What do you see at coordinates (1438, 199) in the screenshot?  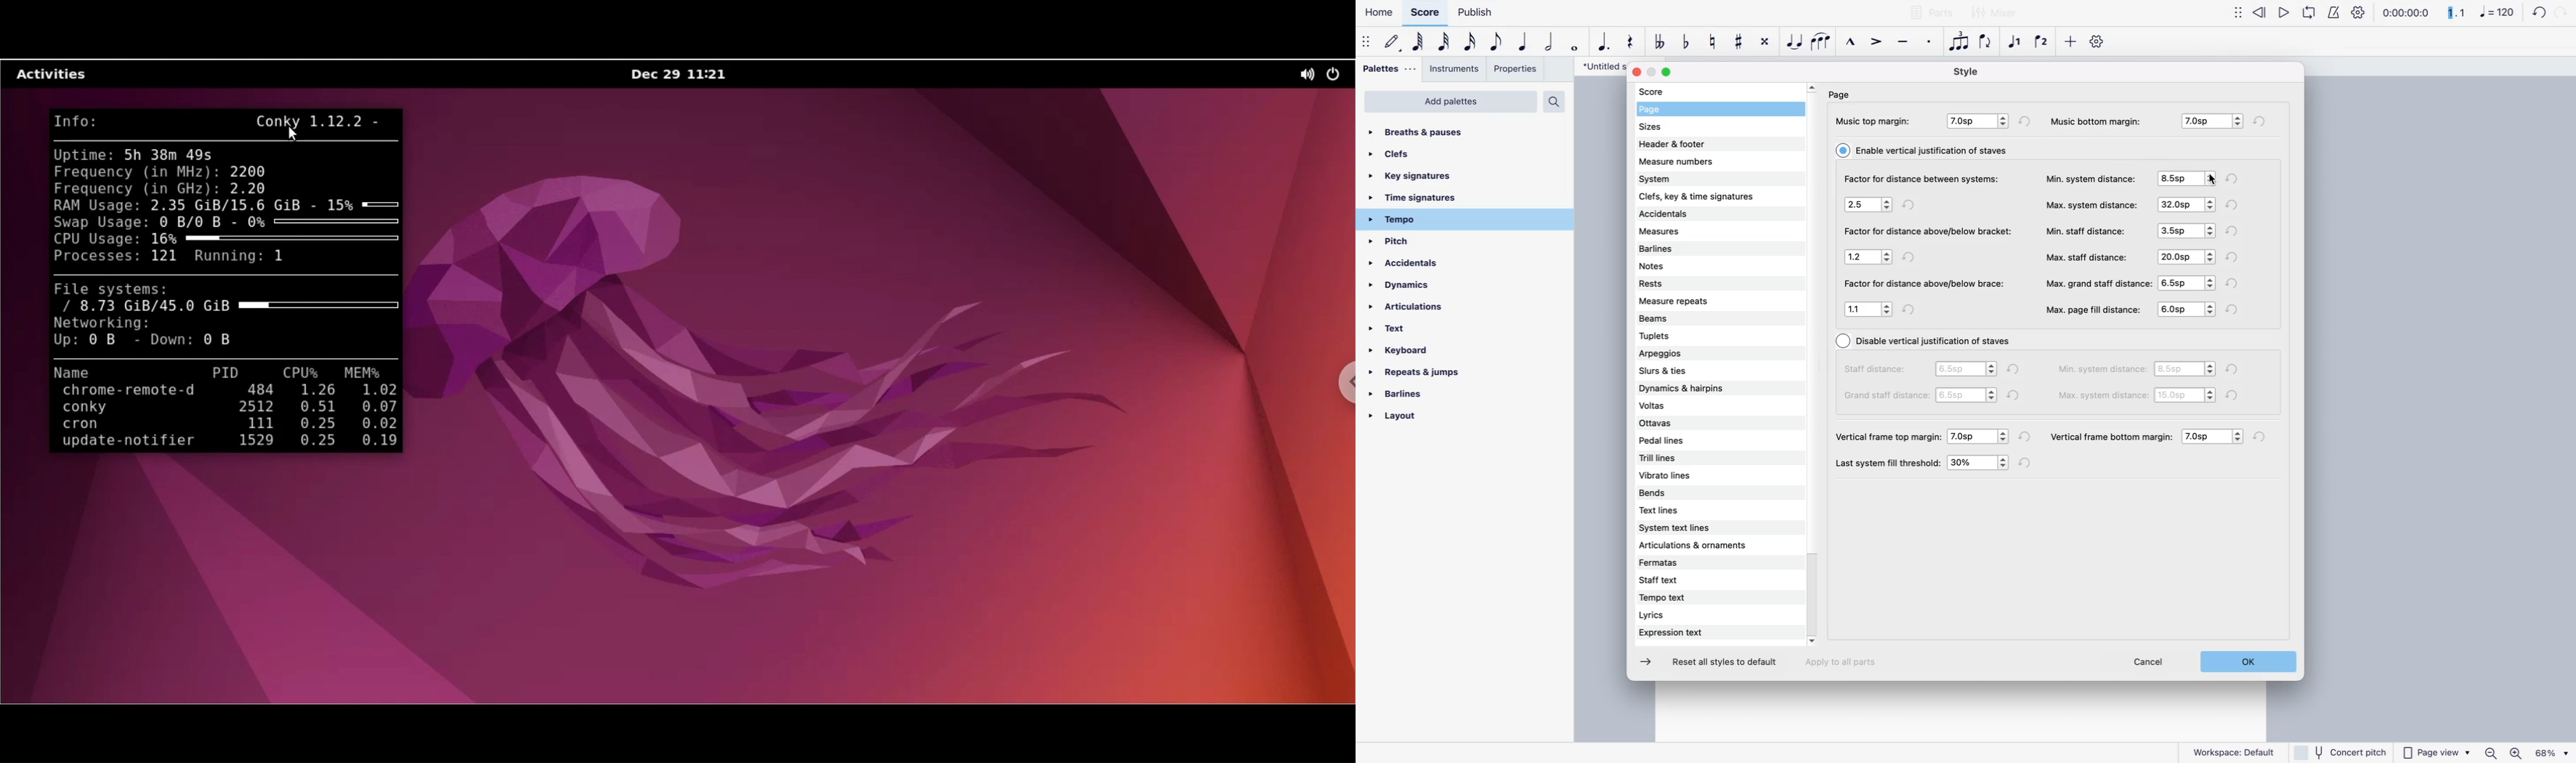 I see `time signatures` at bounding box center [1438, 199].